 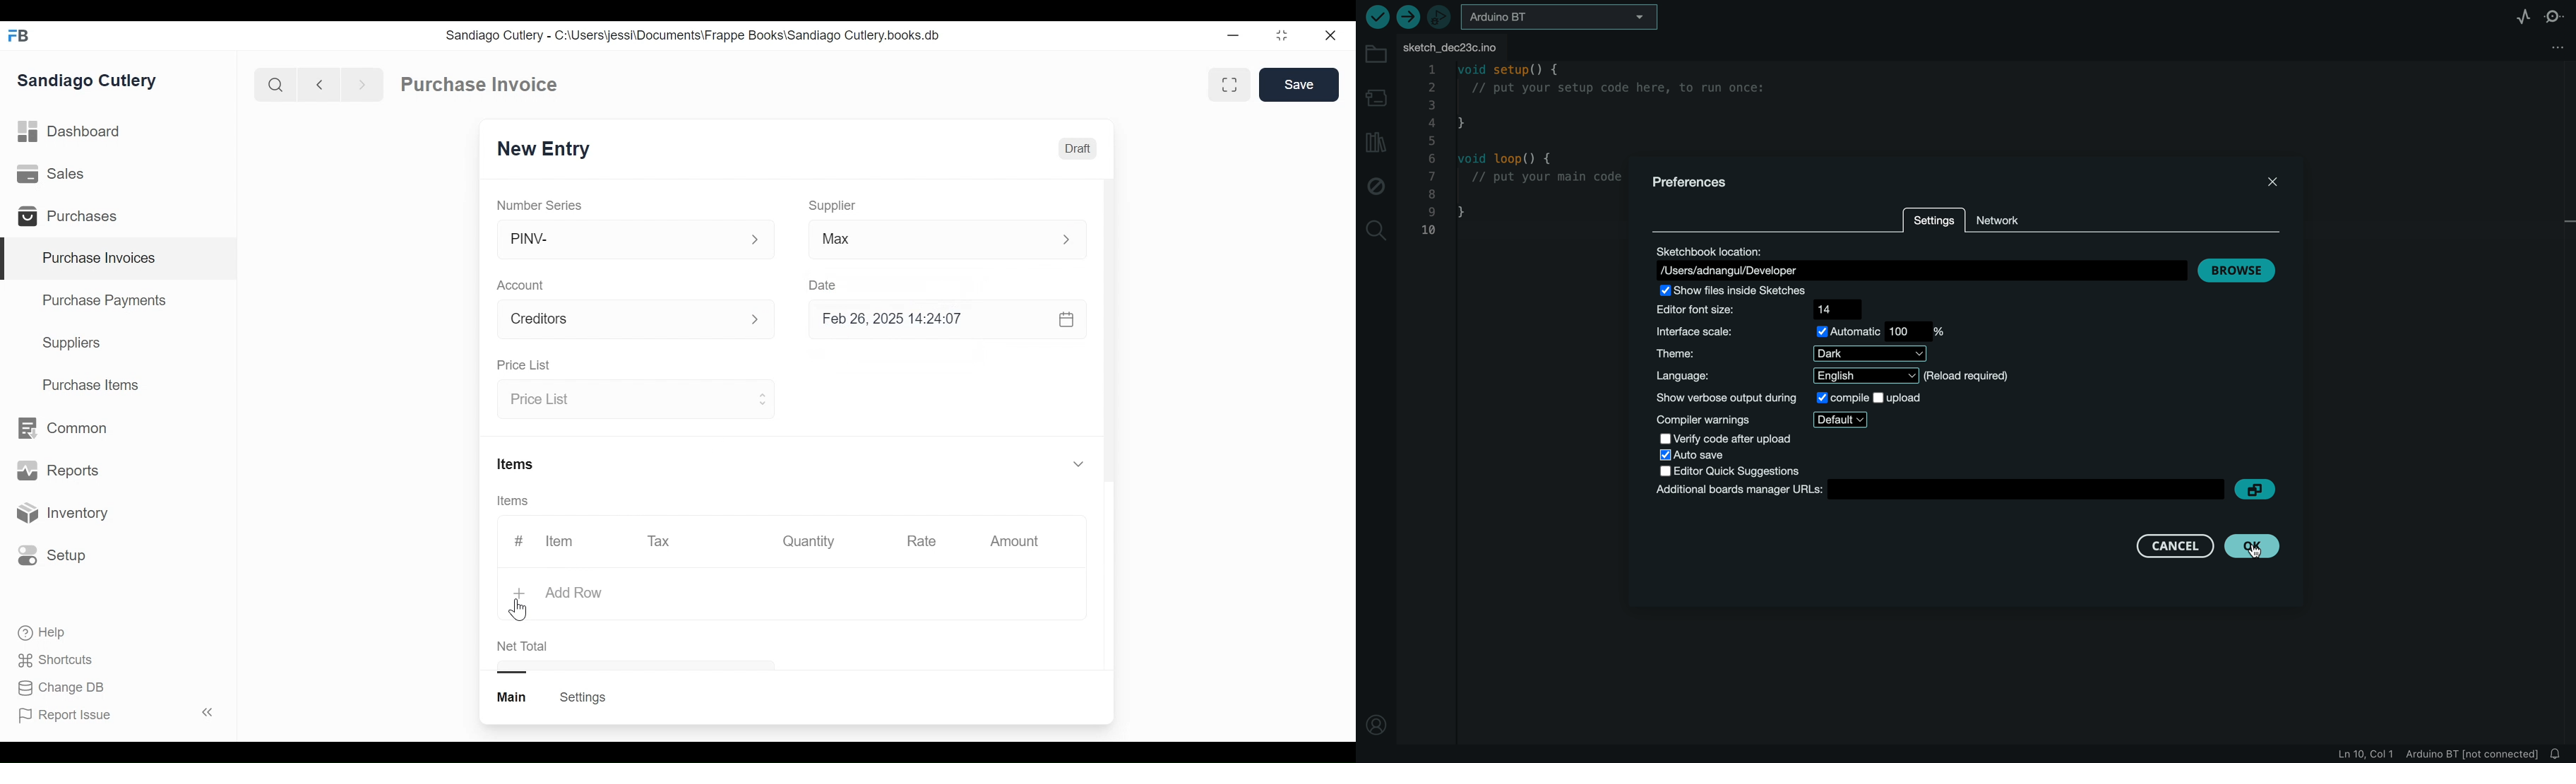 I want to click on Expand, so click(x=761, y=398).